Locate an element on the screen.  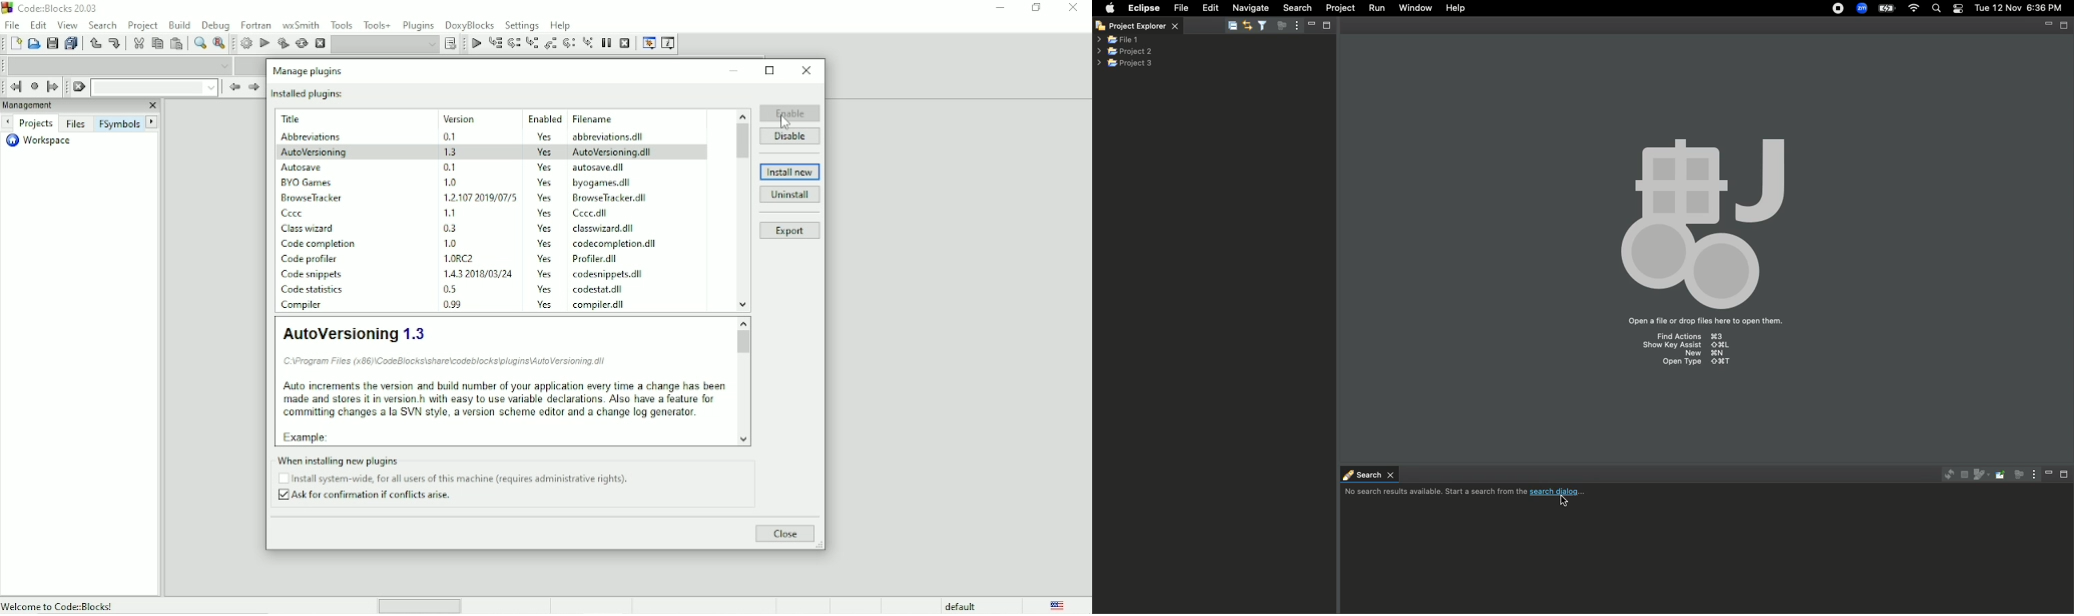
version  is located at coordinates (448, 228).